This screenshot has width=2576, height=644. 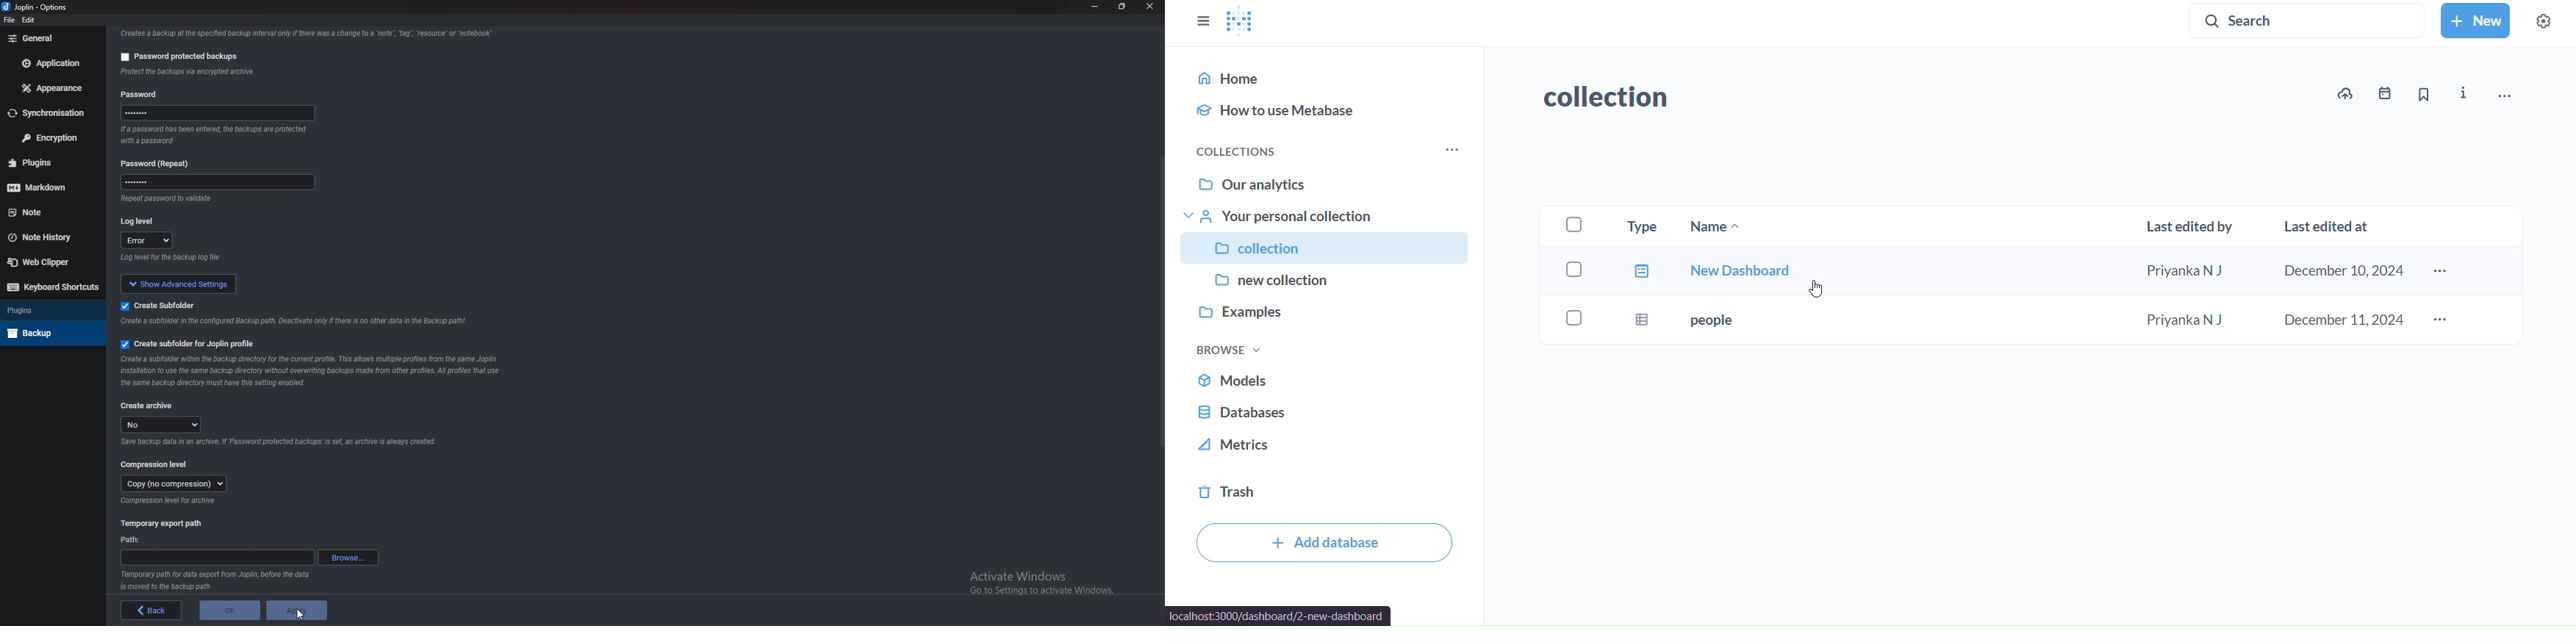 I want to click on info, so click(x=303, y=33).